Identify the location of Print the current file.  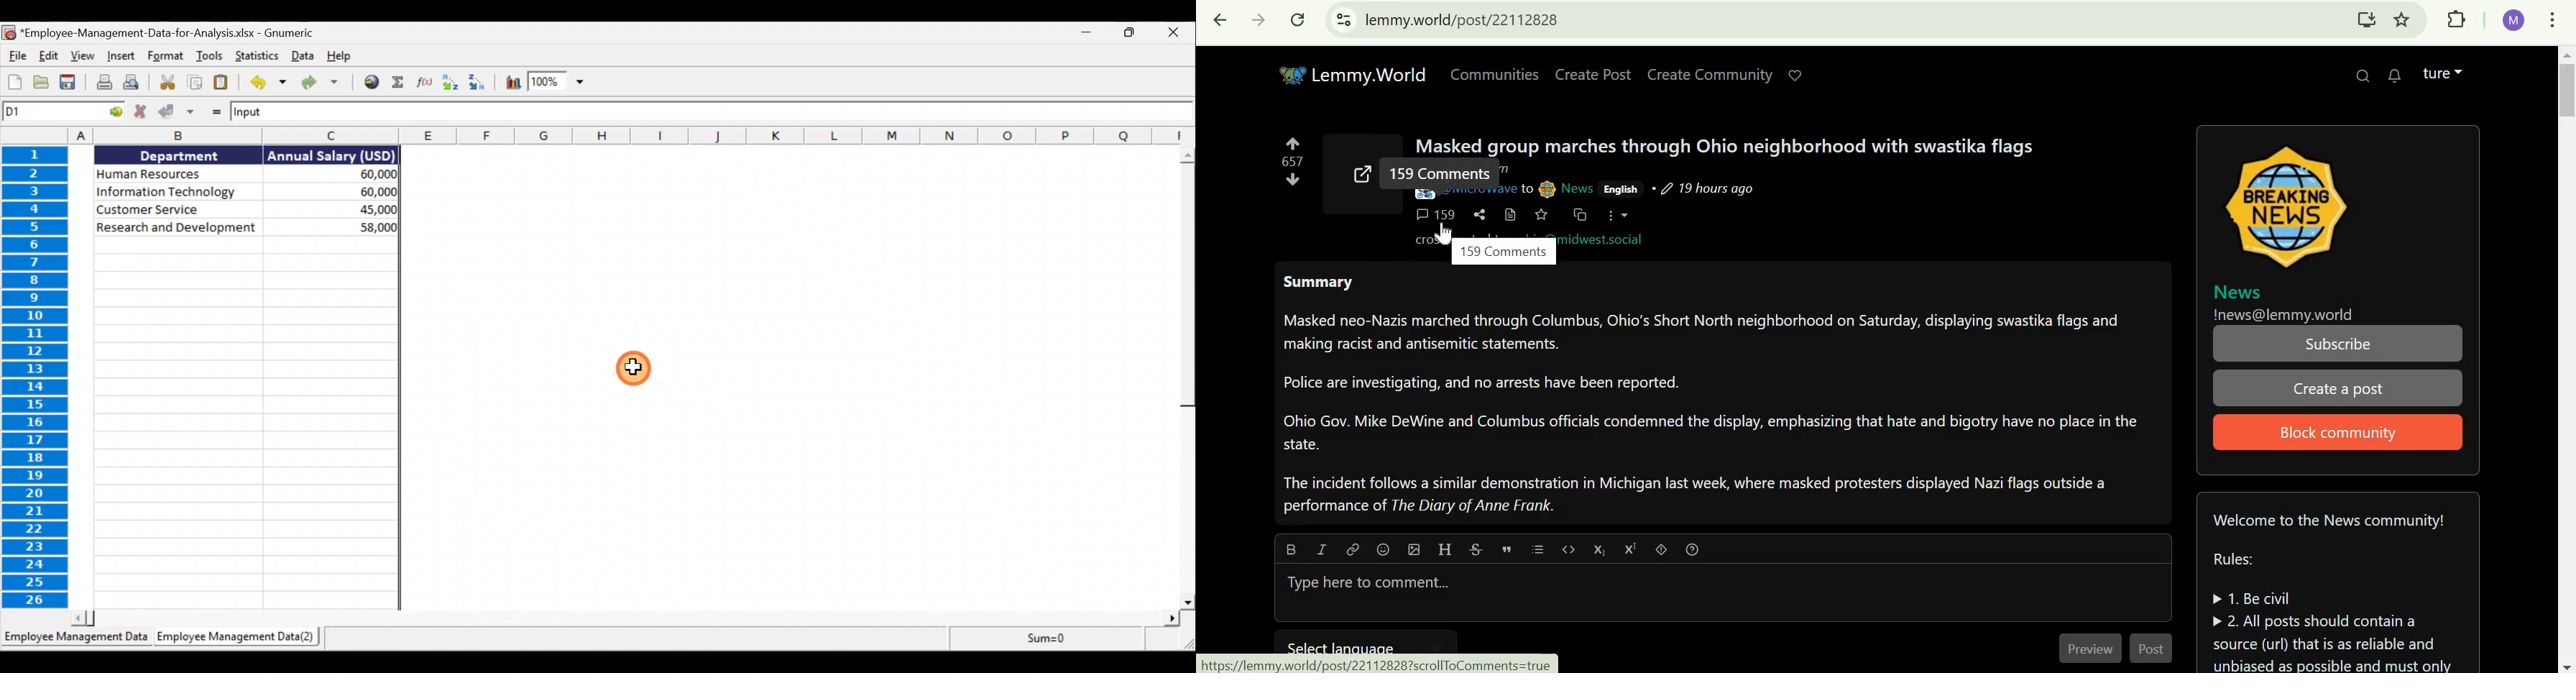
(102, 84).